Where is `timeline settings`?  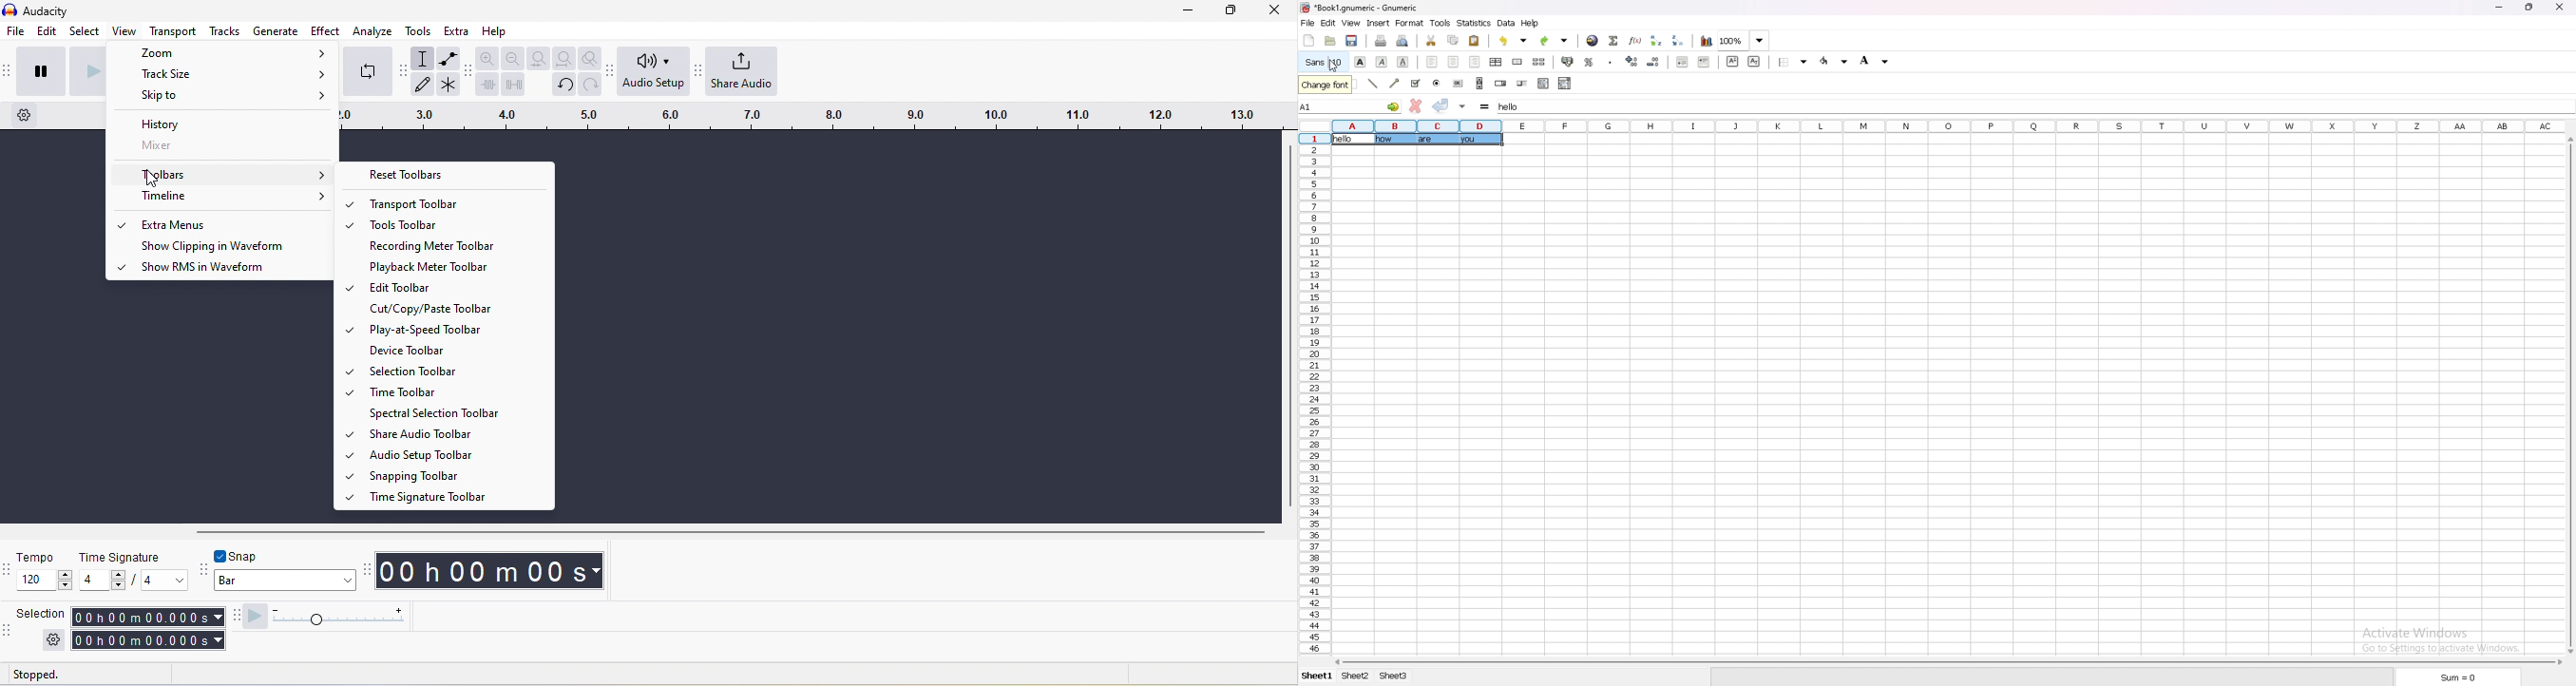 timeline settings is located at coordinates (25, 115).